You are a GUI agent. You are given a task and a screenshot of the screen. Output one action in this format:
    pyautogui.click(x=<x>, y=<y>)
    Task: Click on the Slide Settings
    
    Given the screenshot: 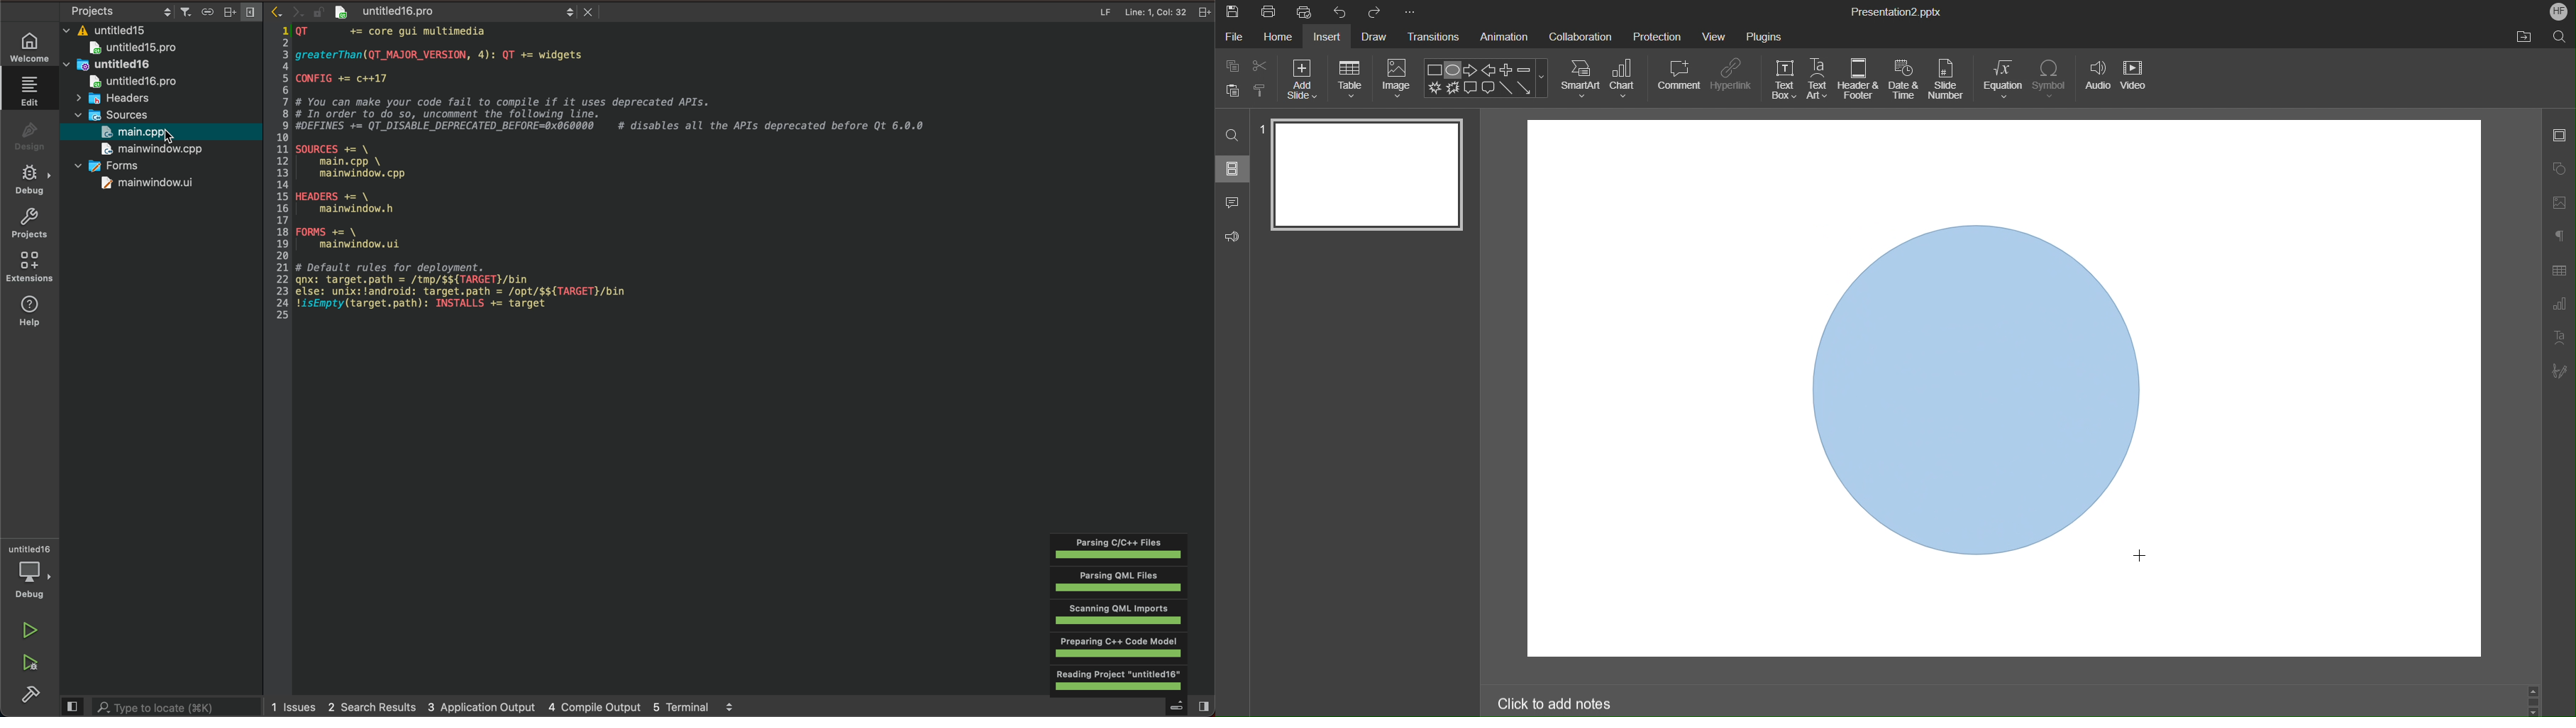 What is the action you would take?
    pyautogui.click(x=2559, y=138)
    